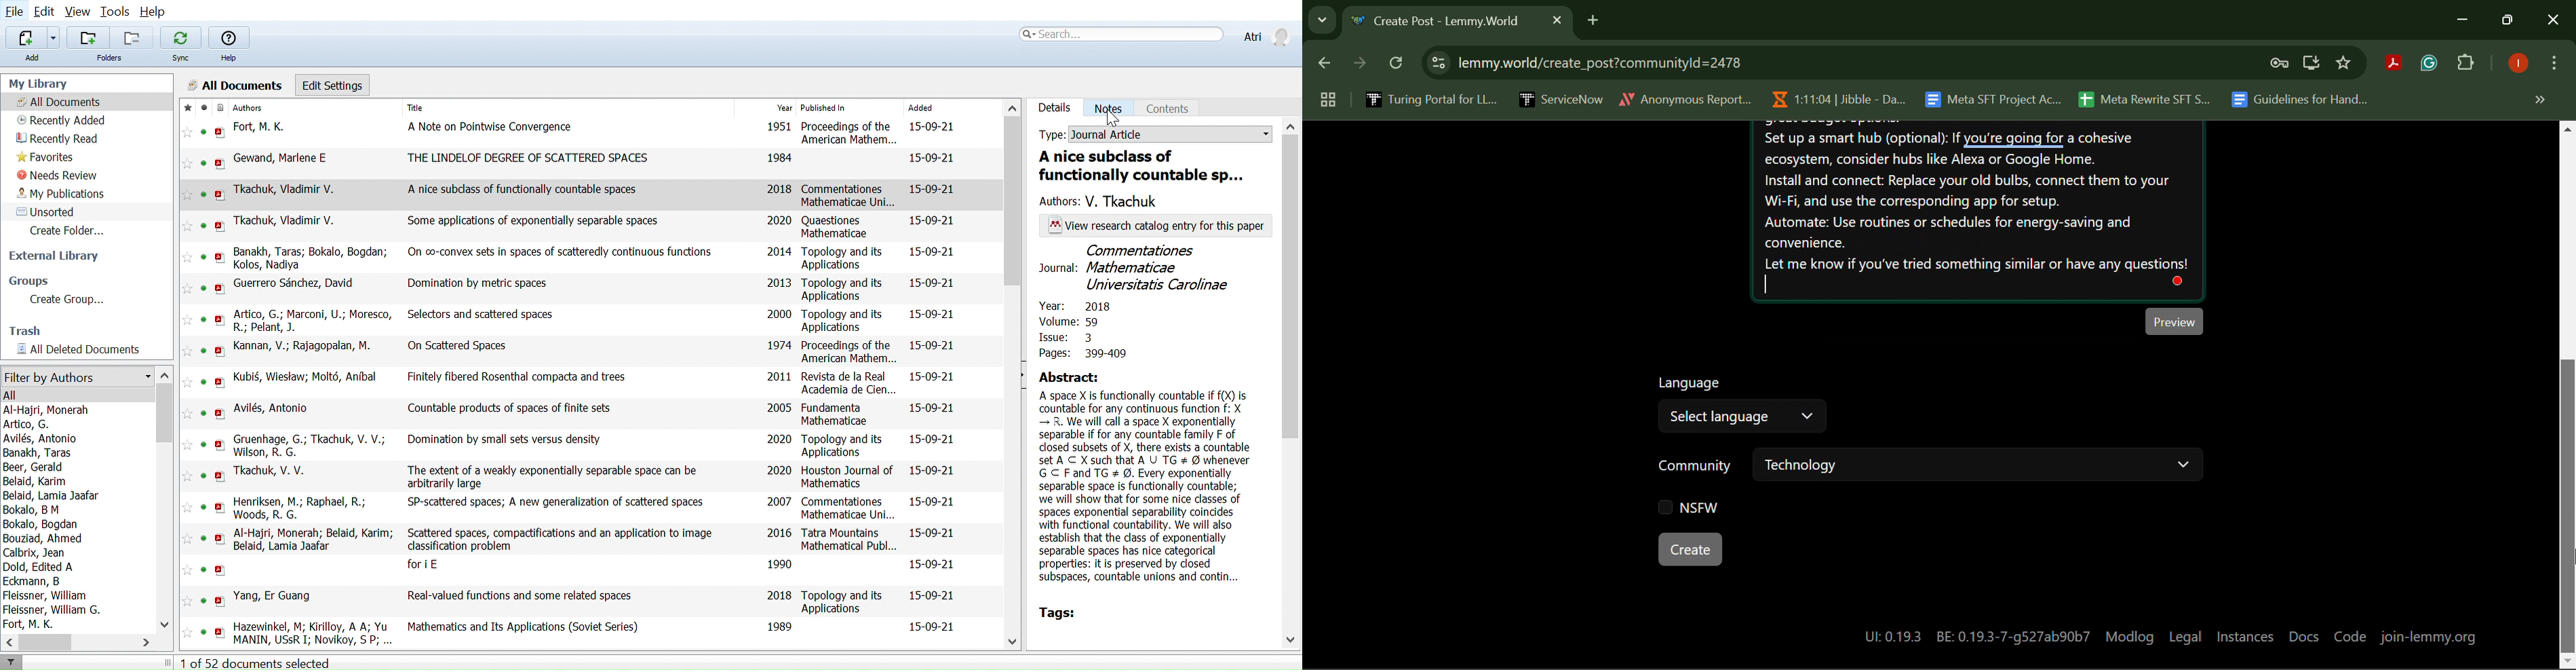  I want to click on Commentationes Mathematicae Universitatis Carolinae, so click(1158, 267).